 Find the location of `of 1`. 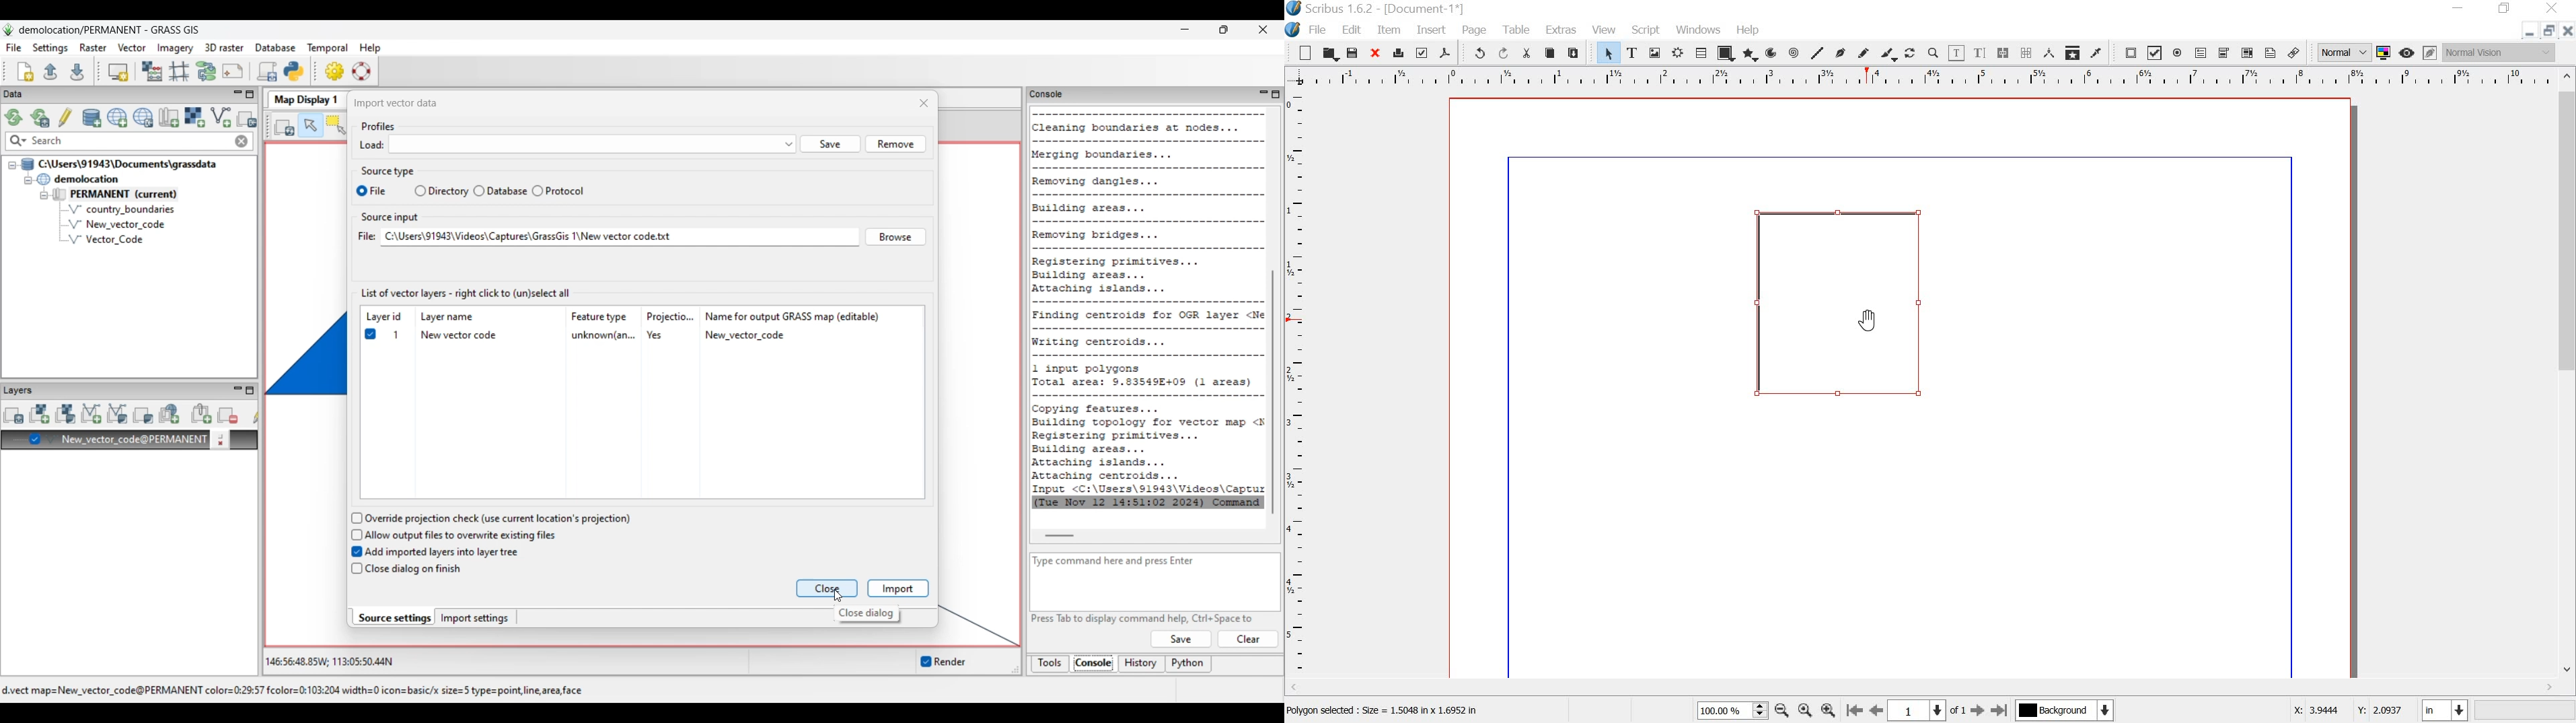

of 1 is located at coordinates (1958, 713).